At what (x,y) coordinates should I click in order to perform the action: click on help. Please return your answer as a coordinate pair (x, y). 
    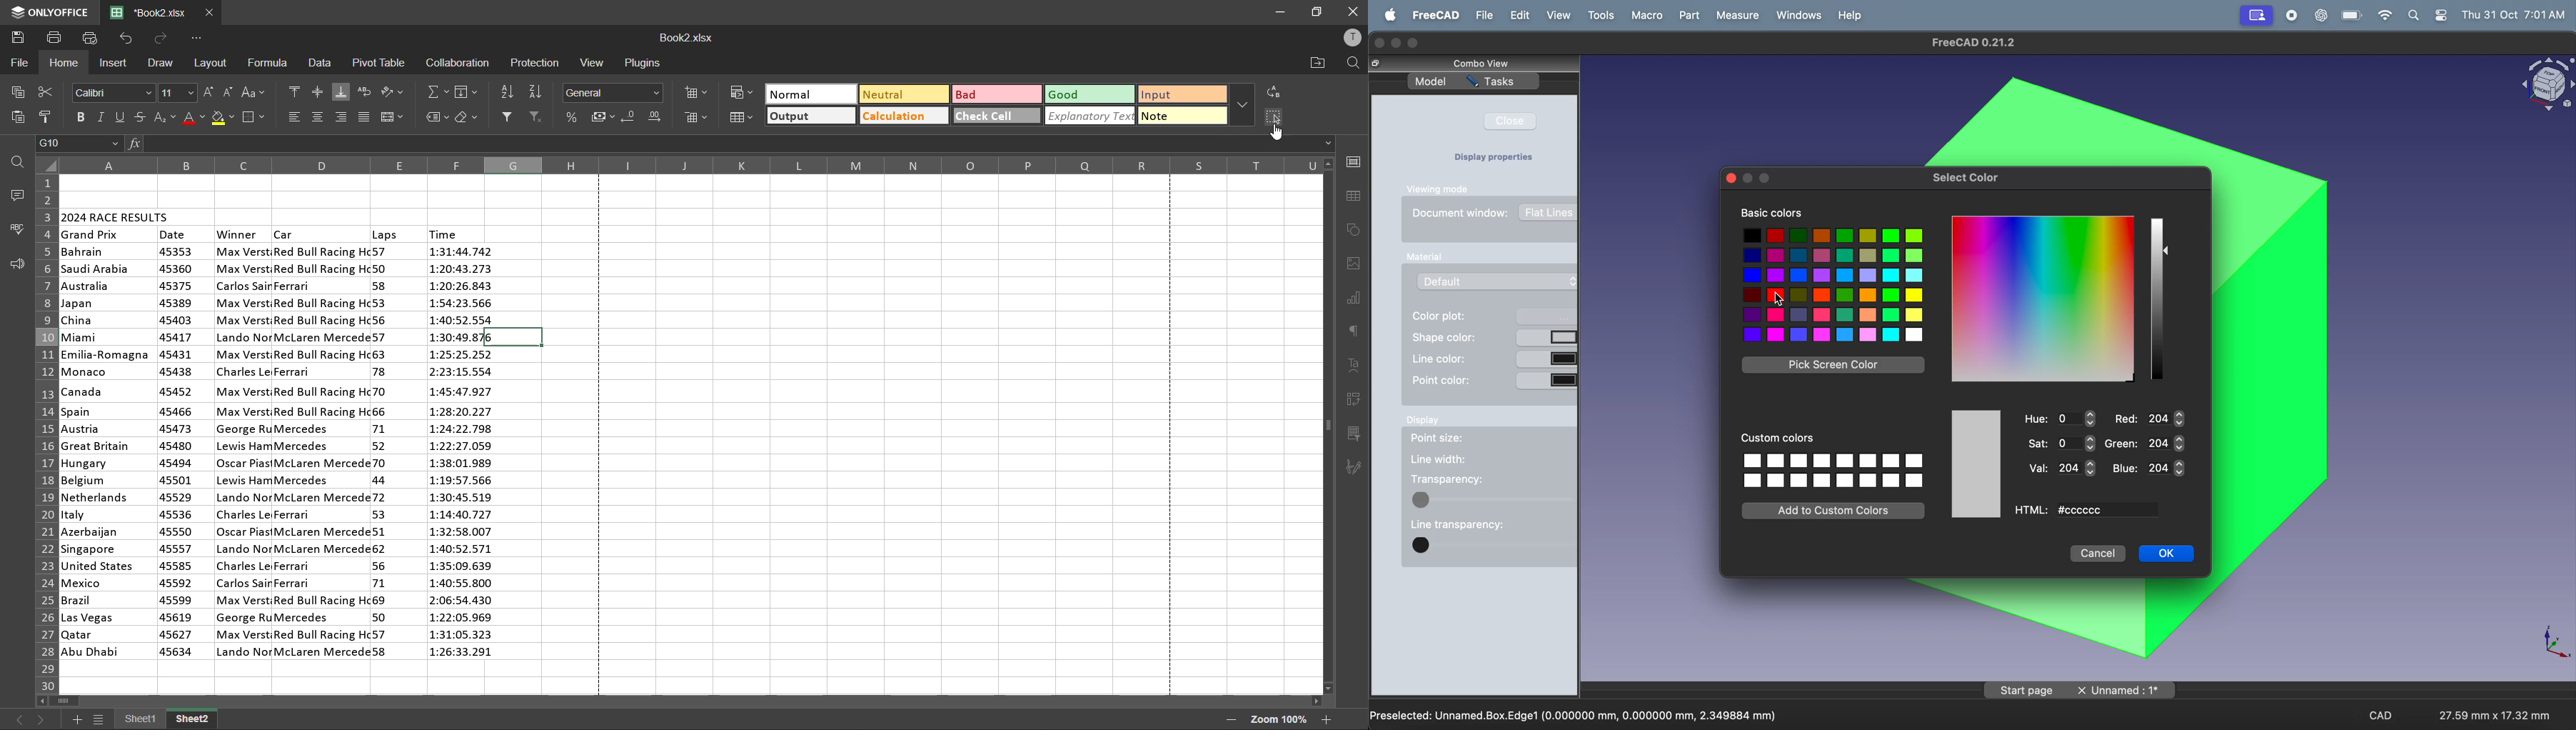
    Looking at the image, I should click on (1849, 14).